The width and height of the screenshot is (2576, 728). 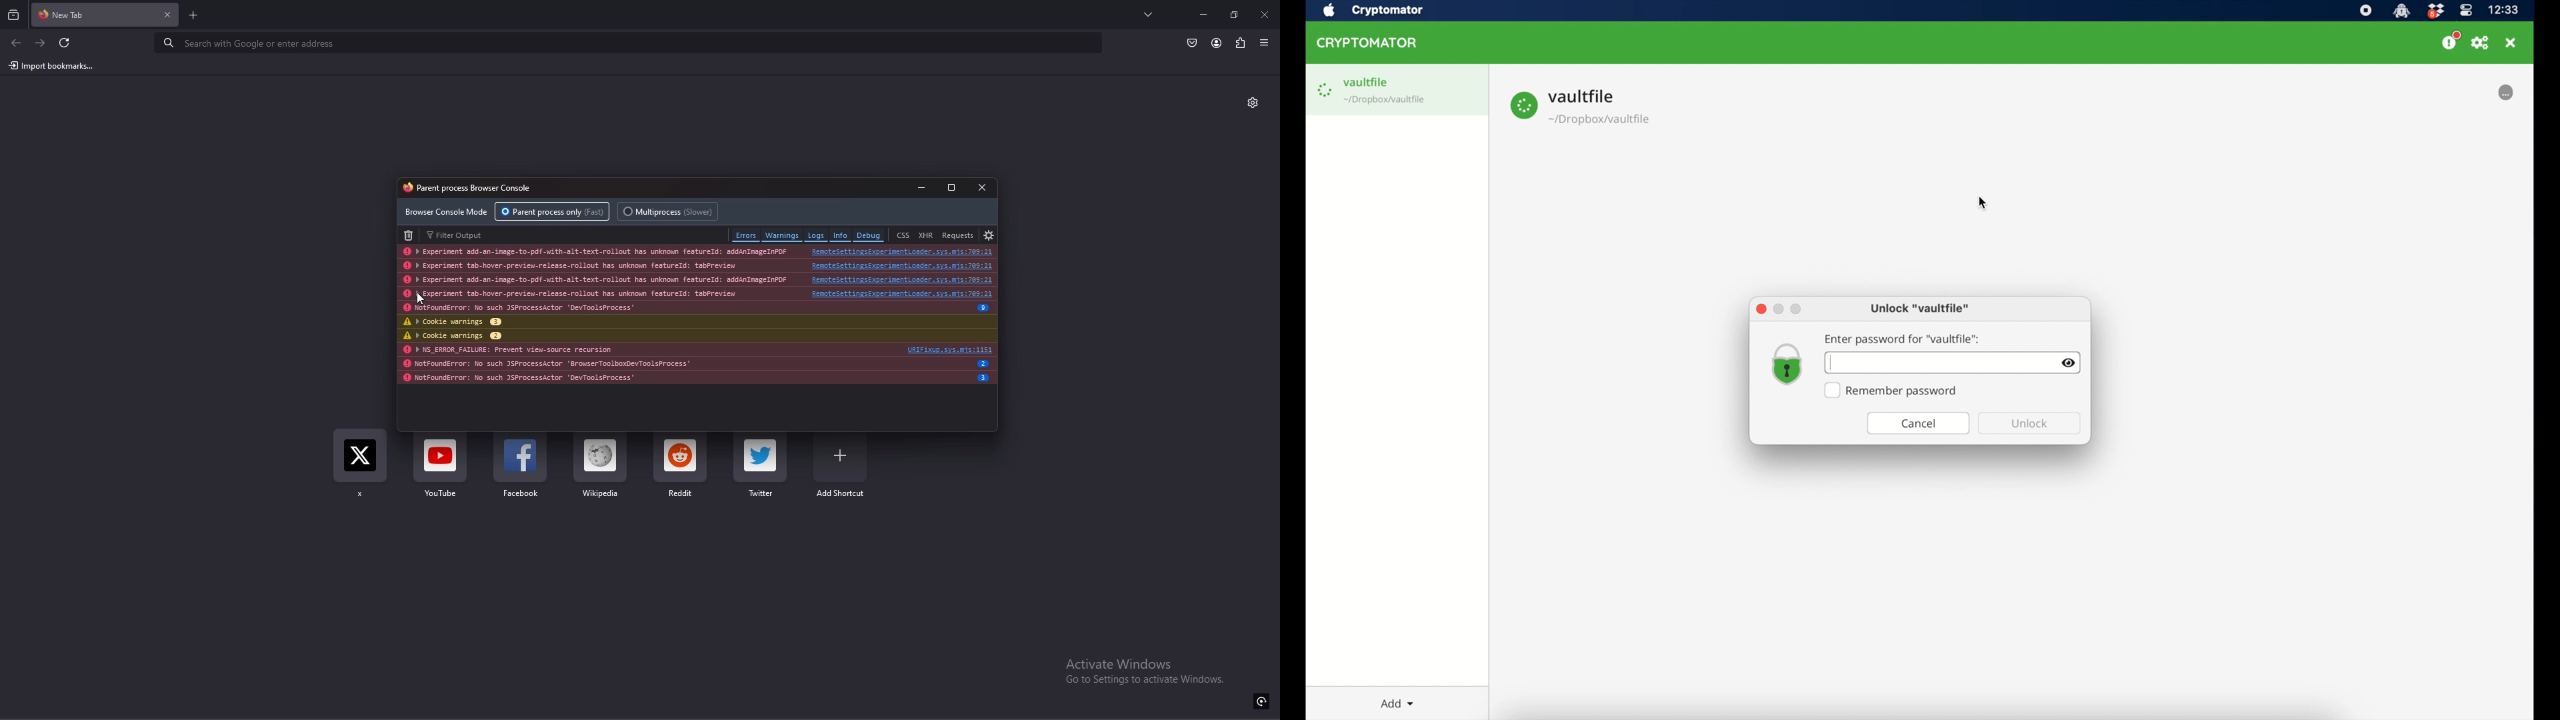 I want to click on enter password for "vaultfile", so click(x=1900, y=338).